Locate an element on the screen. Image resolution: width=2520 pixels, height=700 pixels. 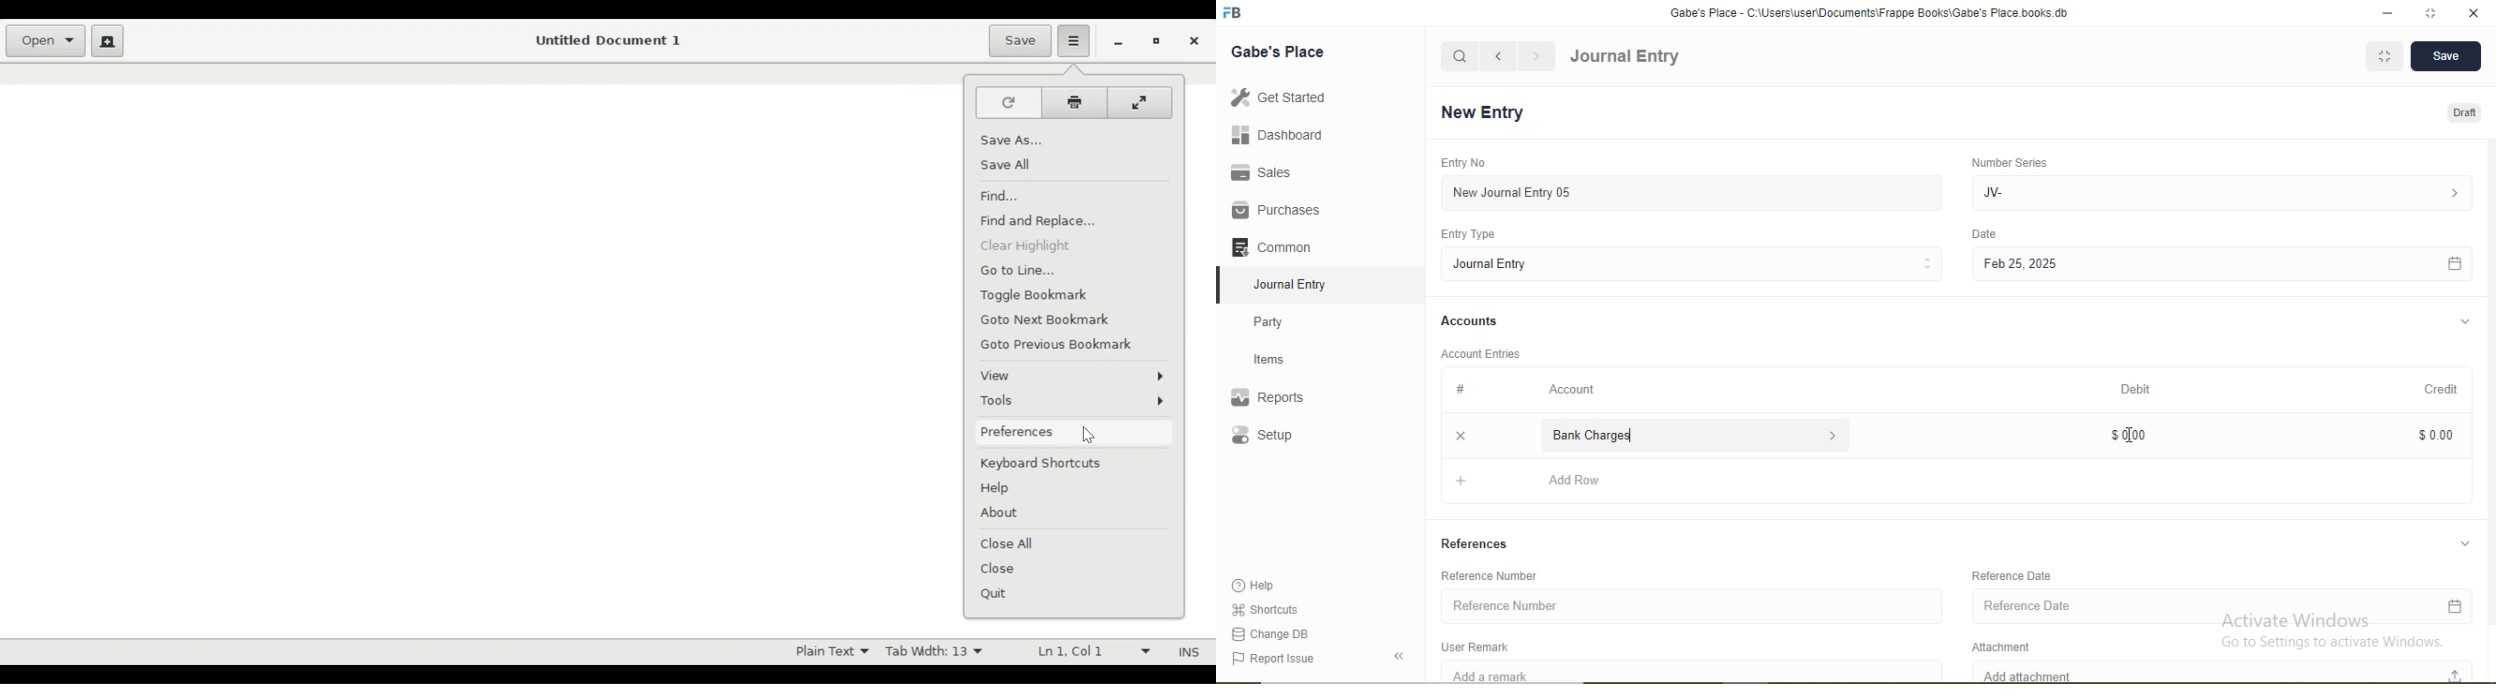
Account is located at coordinates (1573, 389).